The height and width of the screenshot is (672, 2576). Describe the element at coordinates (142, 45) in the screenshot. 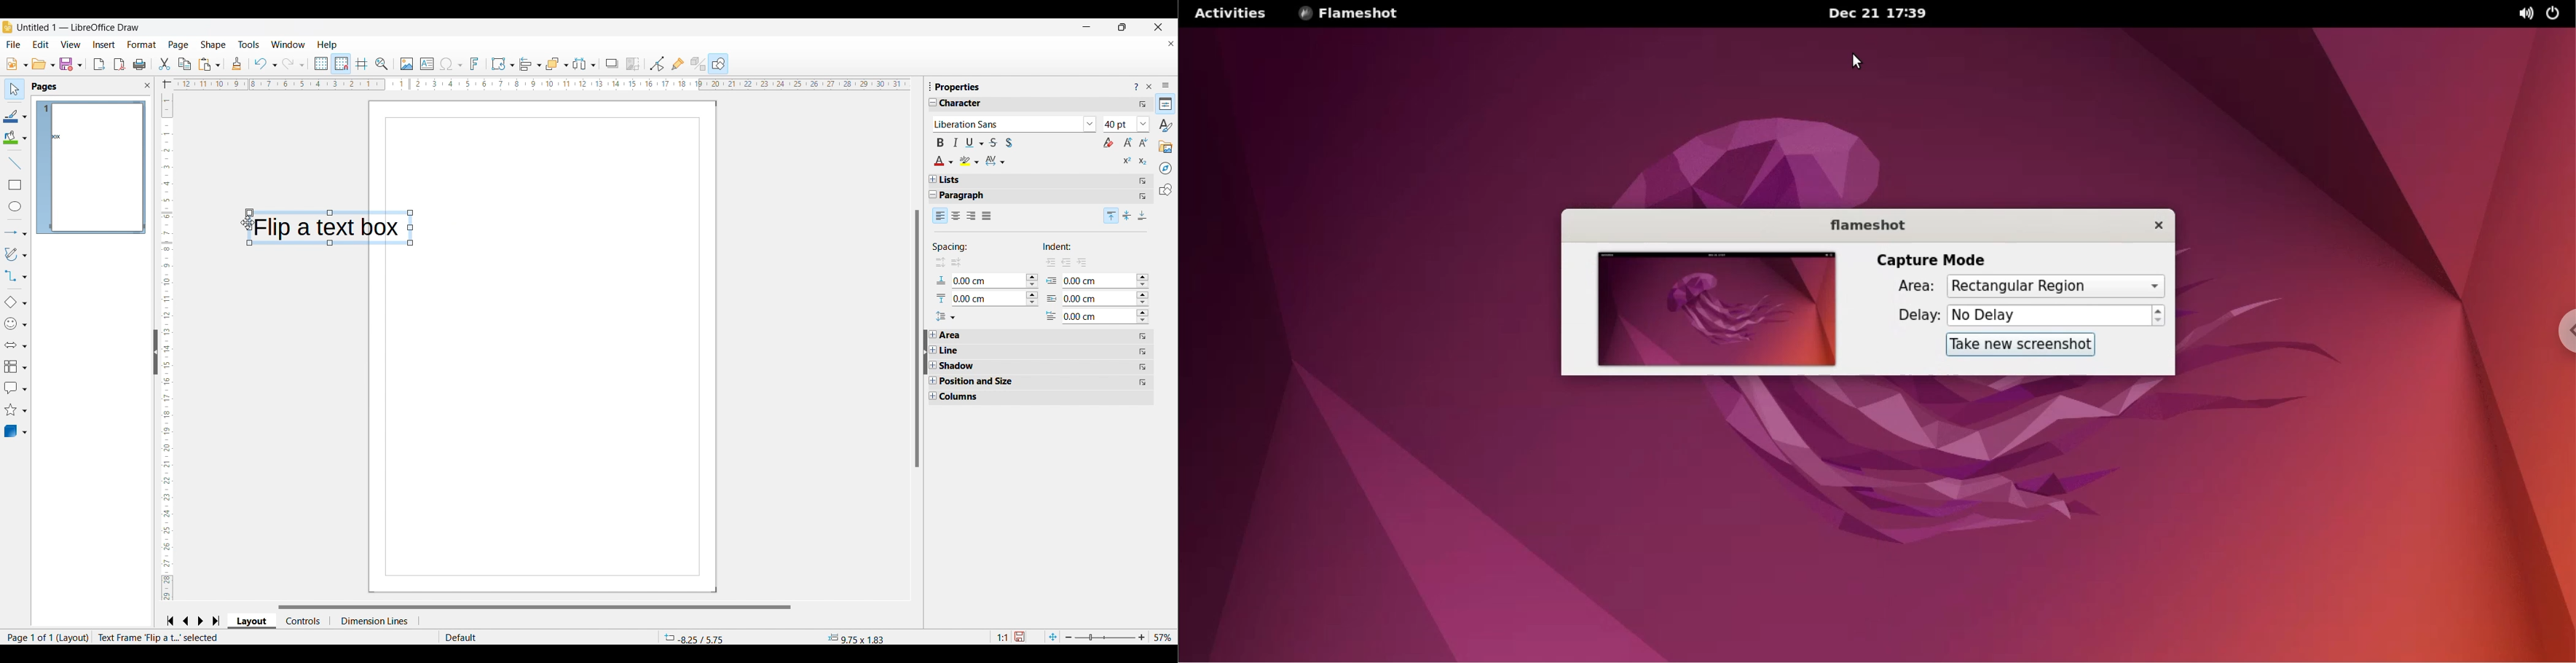

I see `Format menu` at that location.